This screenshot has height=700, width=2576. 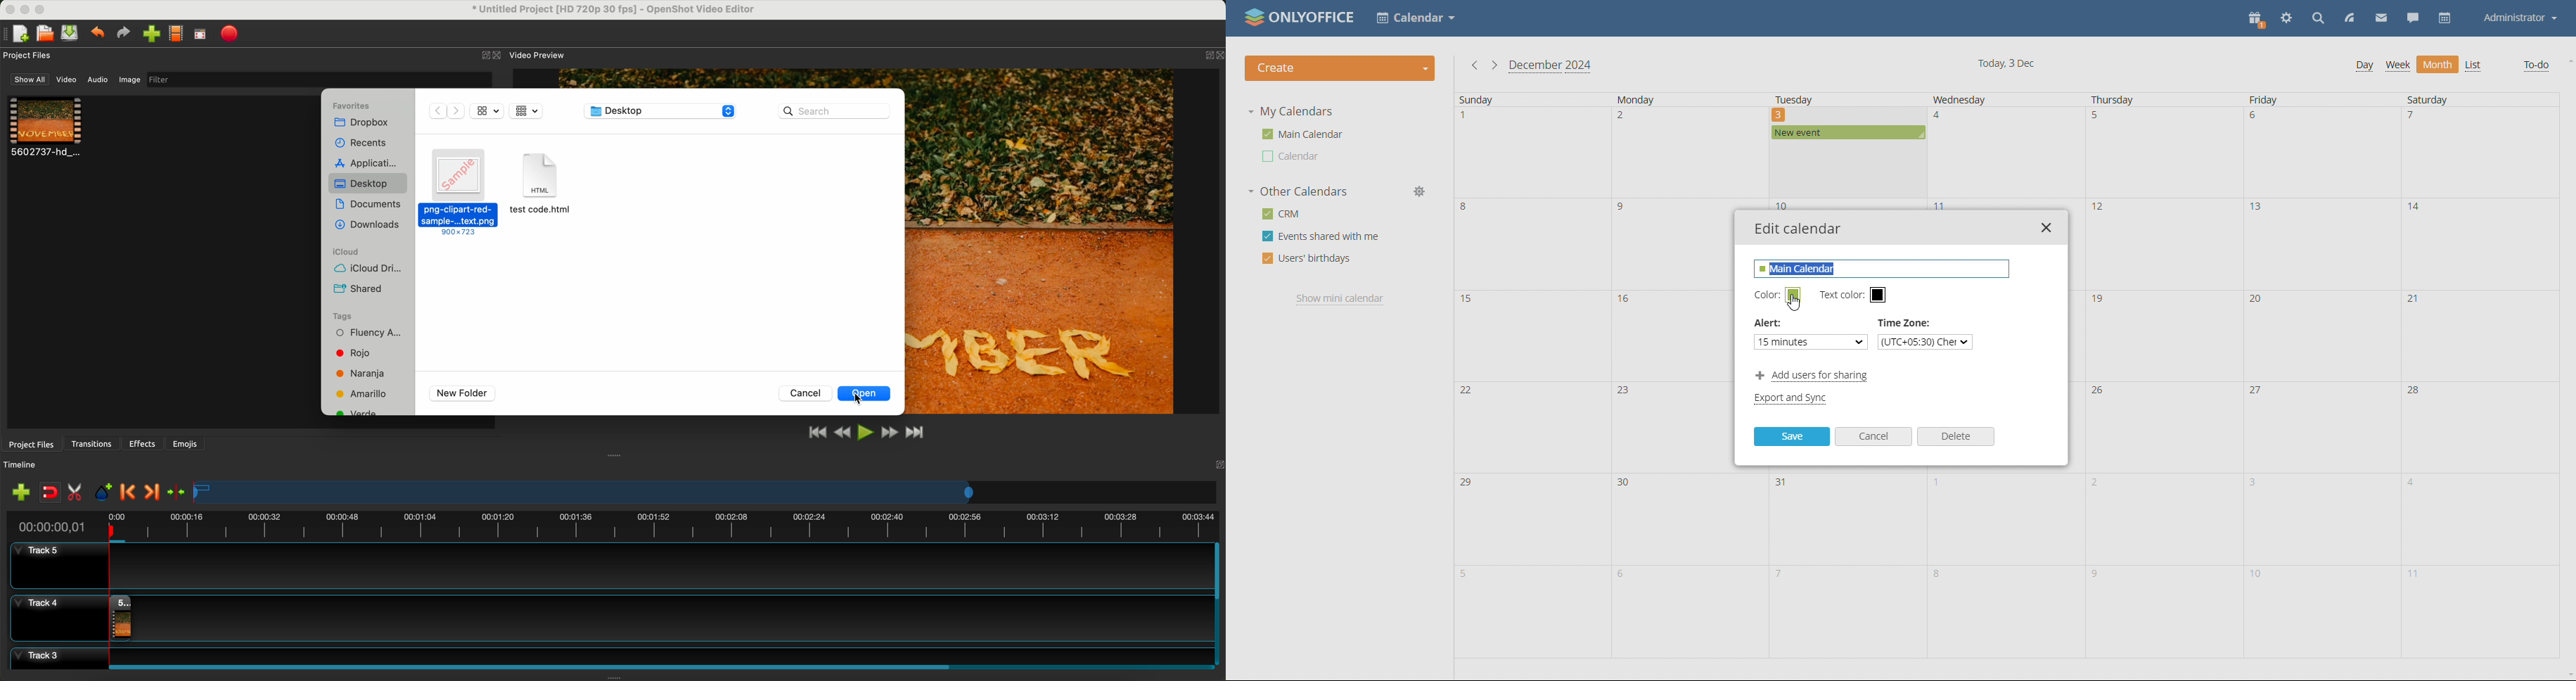 What do you see at coordinates (1848, 133) in the screenshot?
I see `existing event` at bounding box center [1848, 133].